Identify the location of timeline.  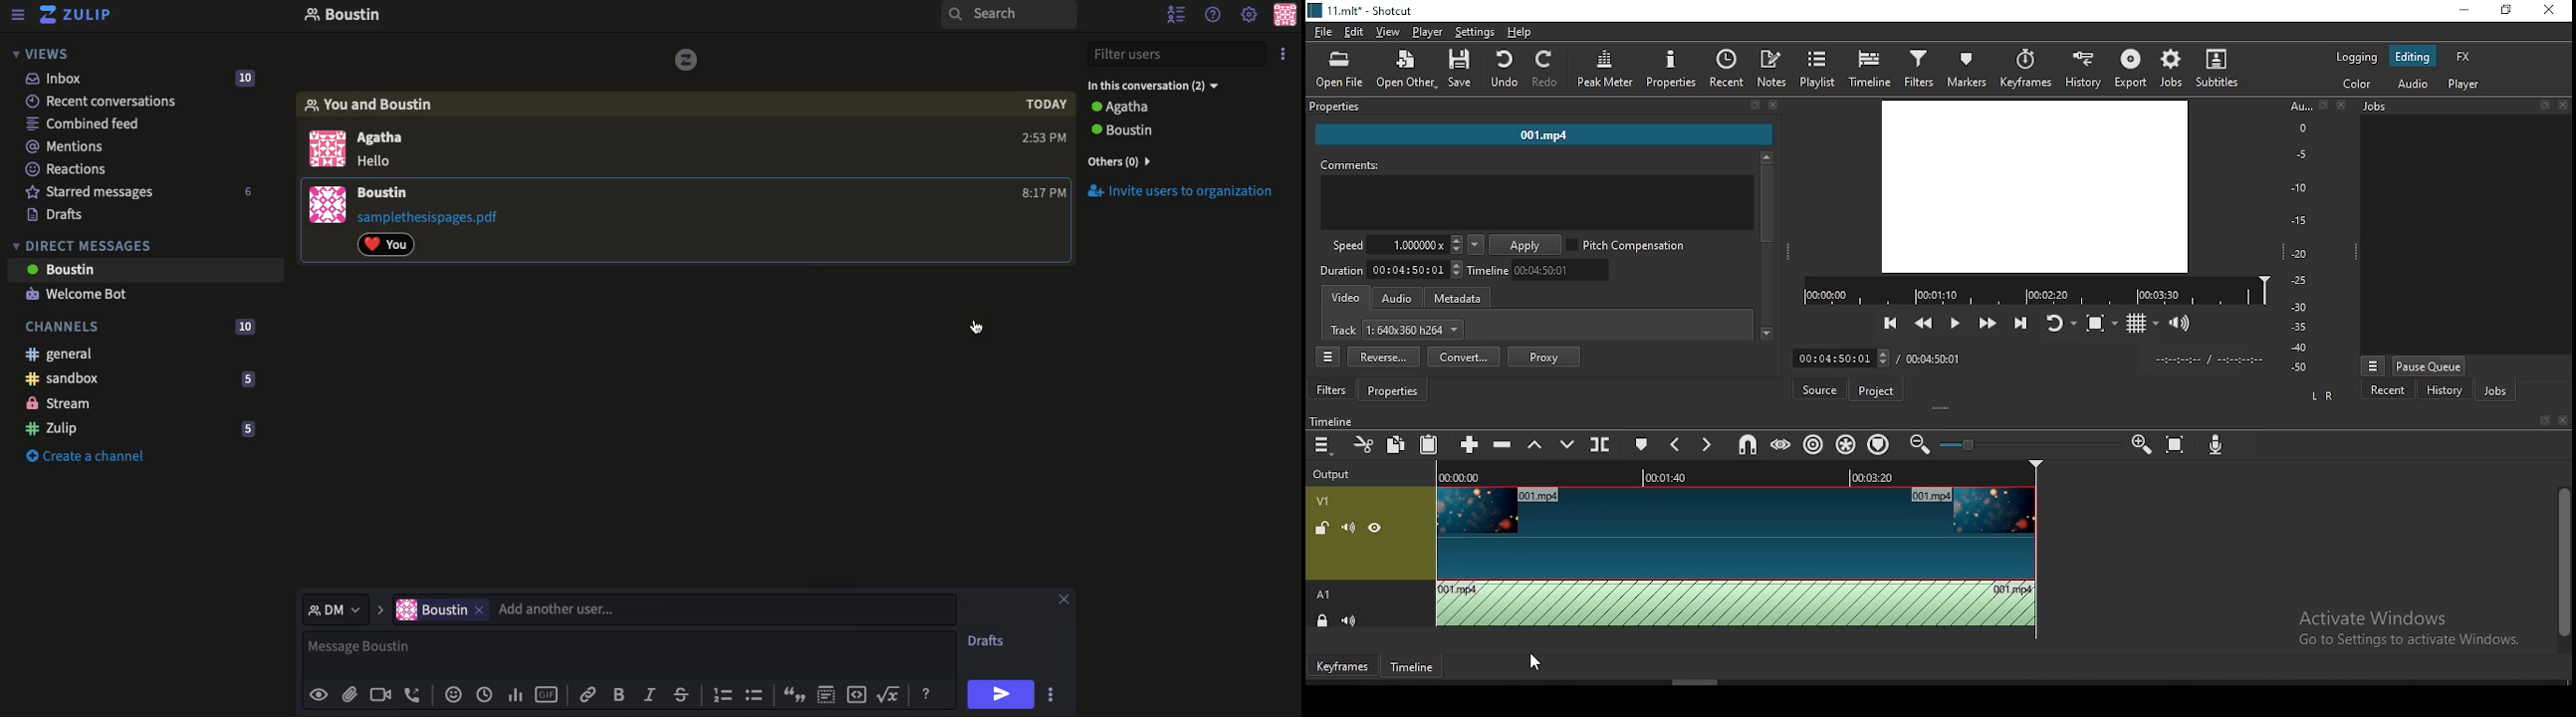
(1543, 271).